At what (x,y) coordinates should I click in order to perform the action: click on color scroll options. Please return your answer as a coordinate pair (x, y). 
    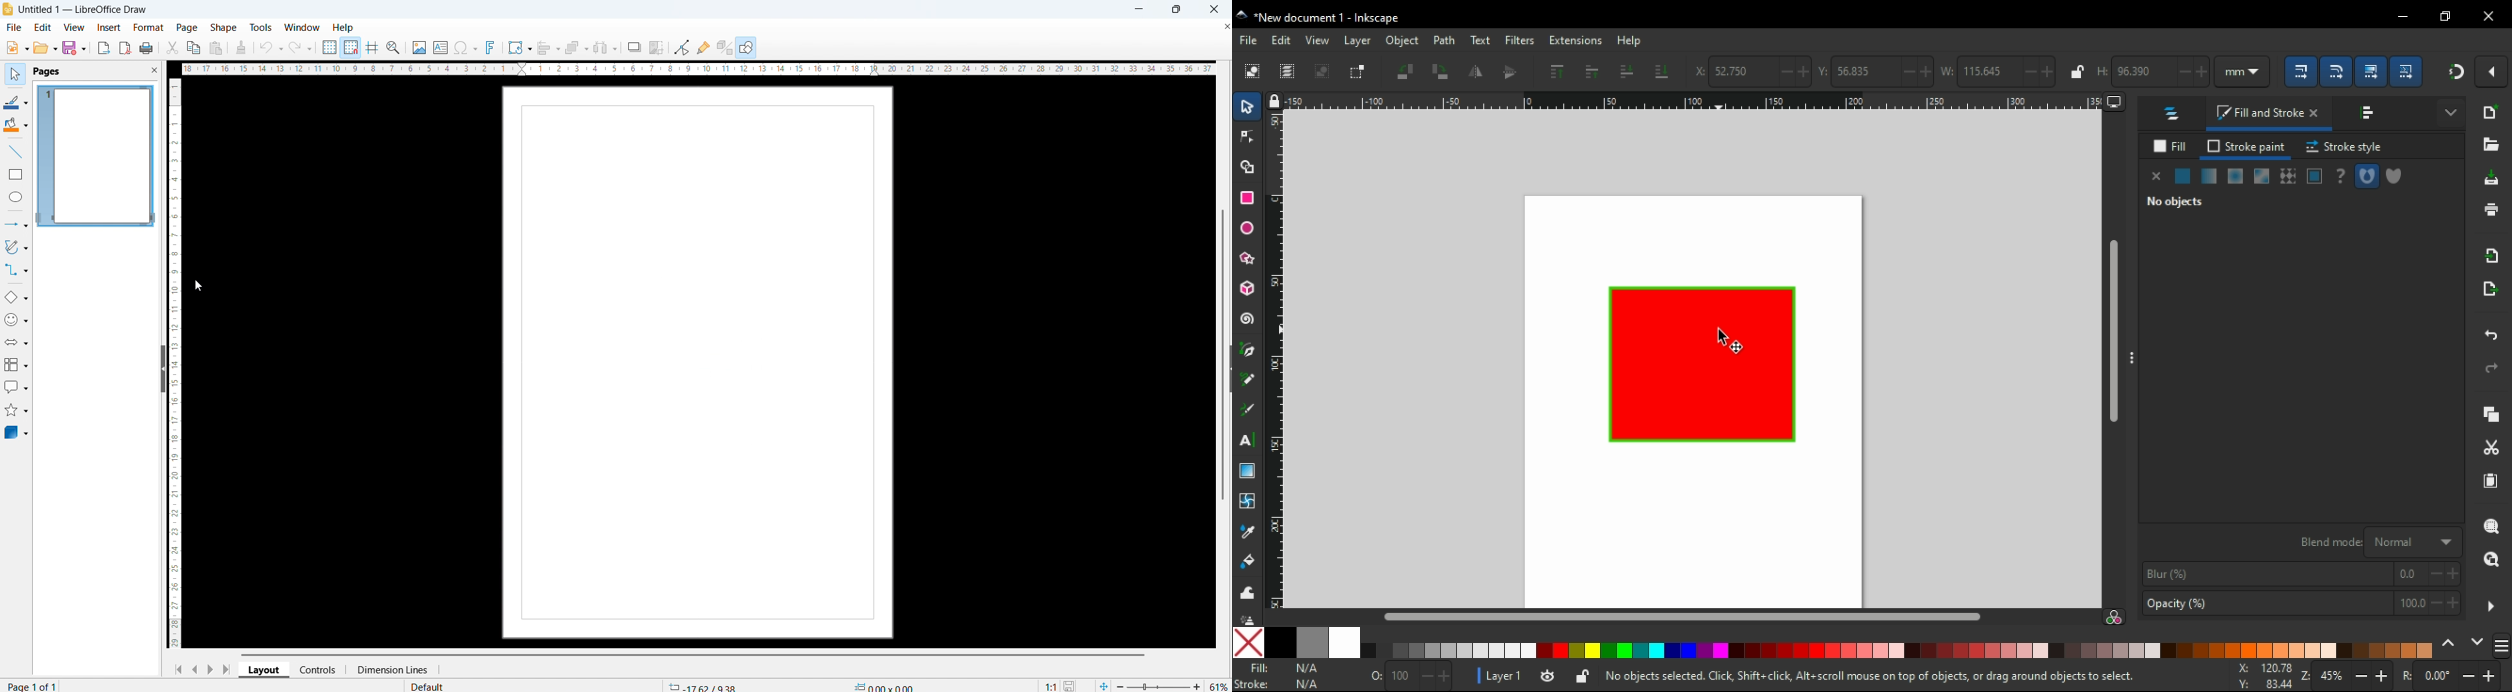
    Looking at the image, I should click on (2461, 643).